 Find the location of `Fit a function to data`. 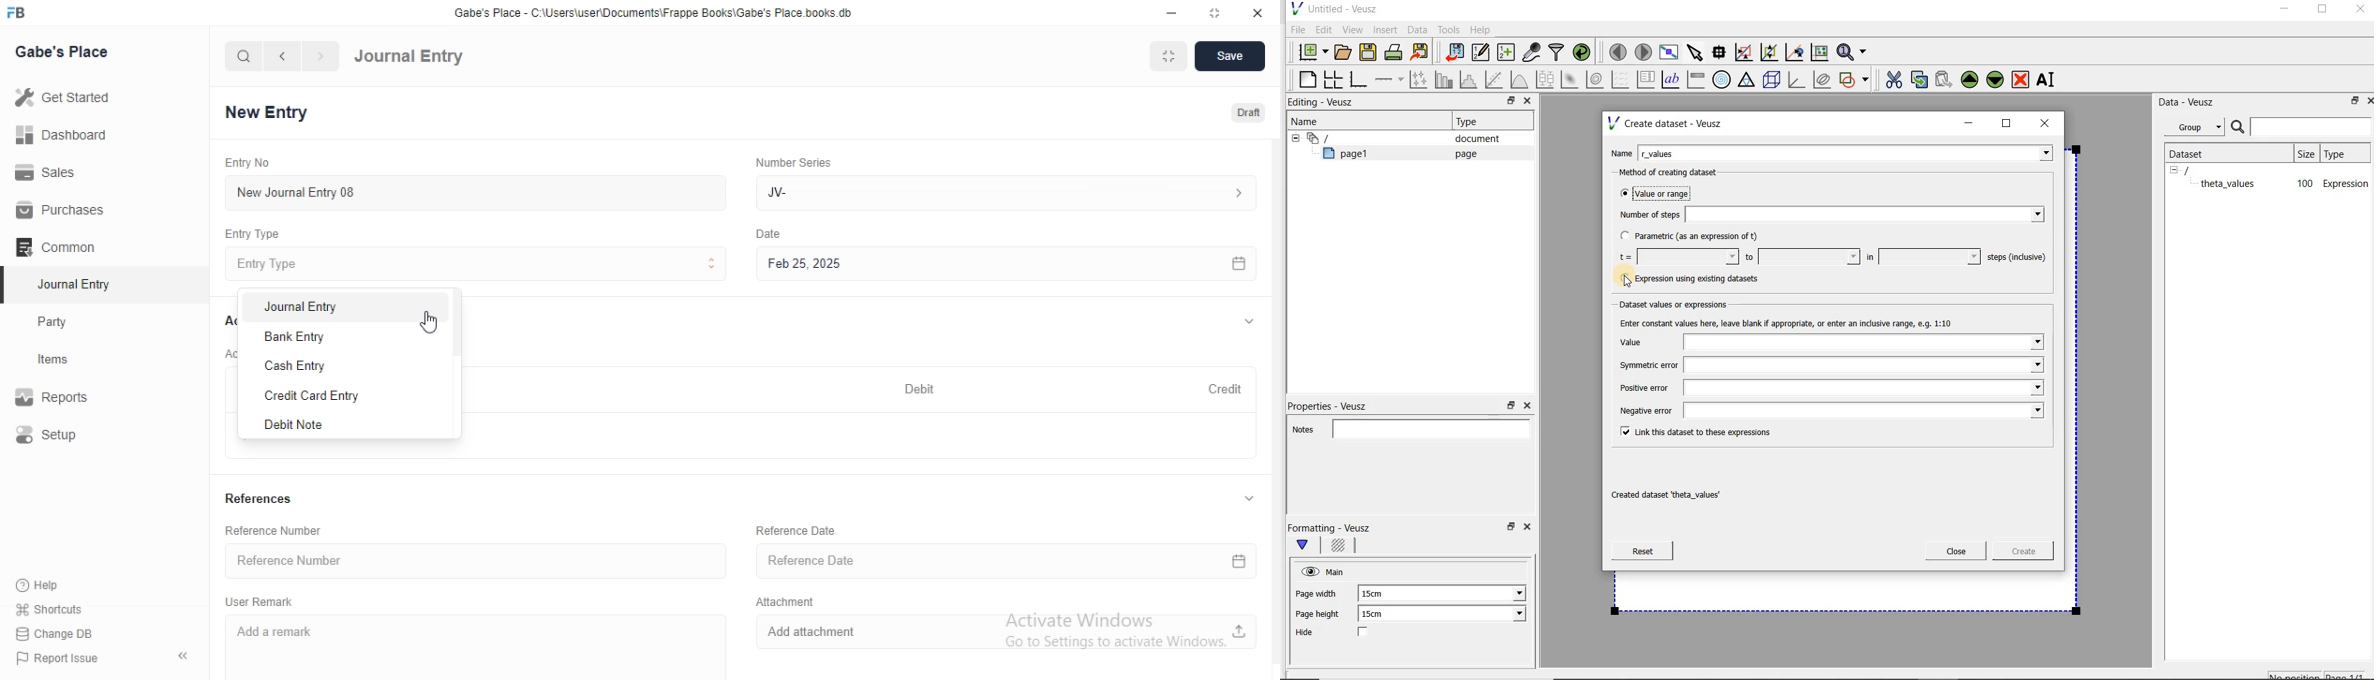

Fit a function to data is located at coordinates (1496, 79).